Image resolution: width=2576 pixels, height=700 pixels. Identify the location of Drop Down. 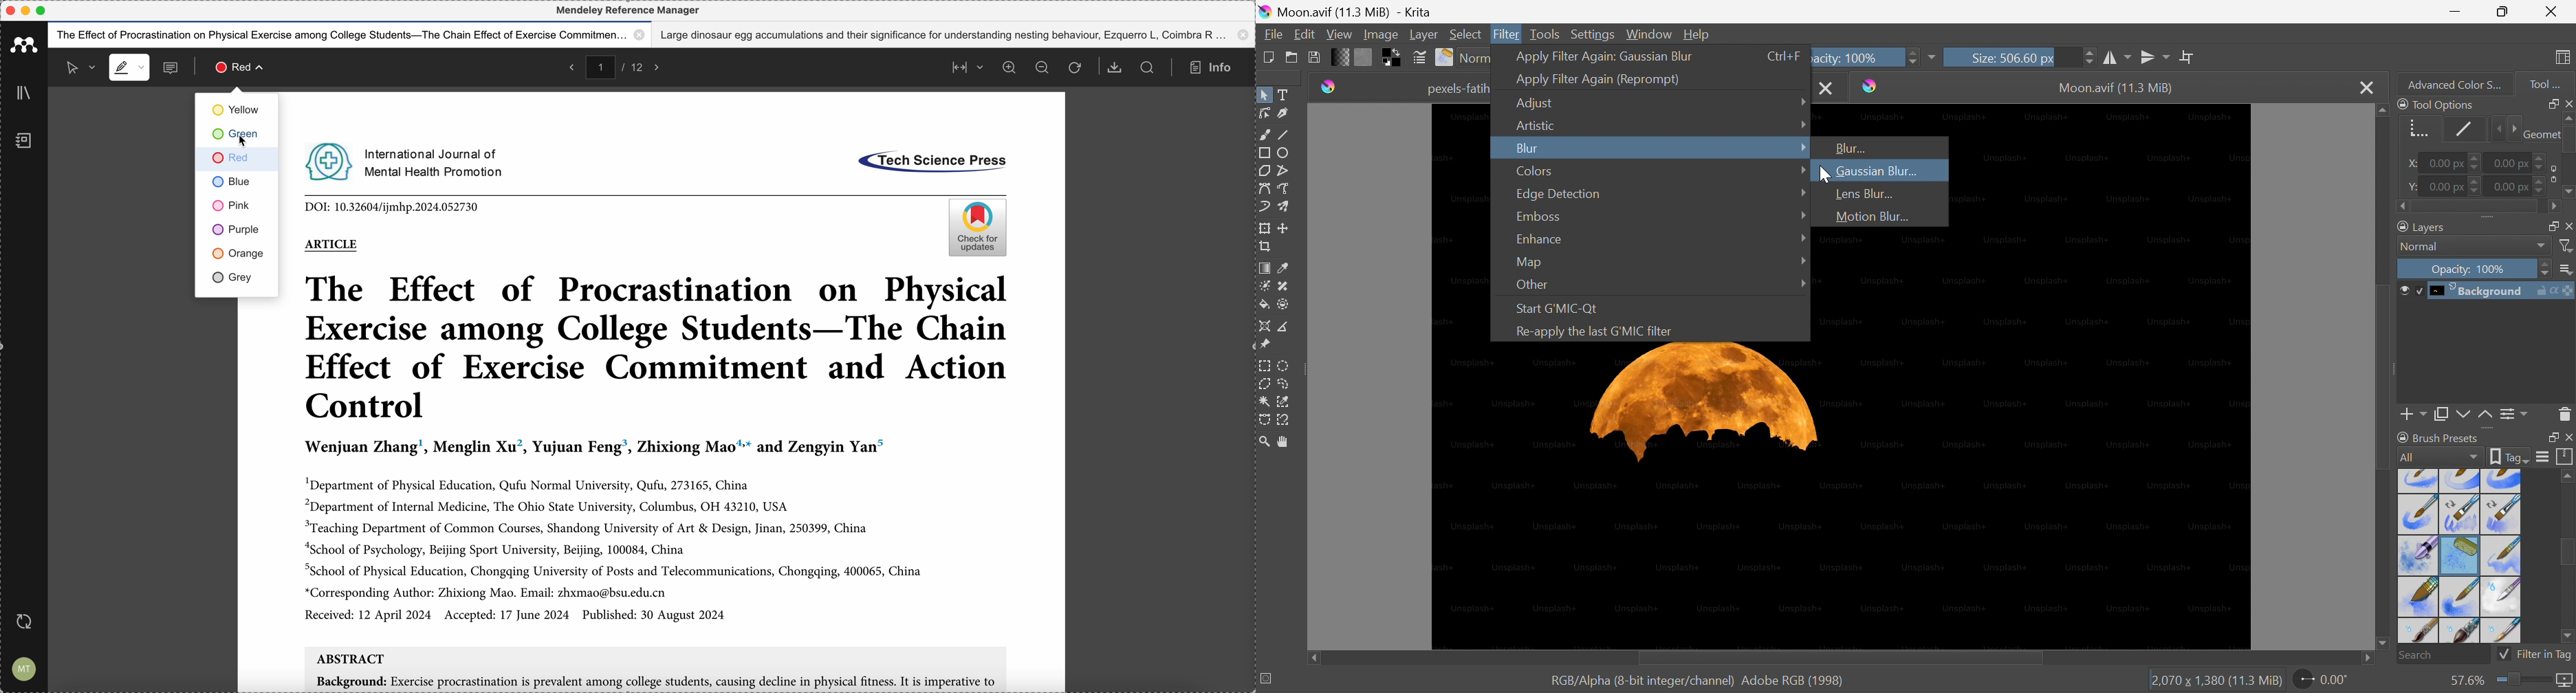
(1804, 148).